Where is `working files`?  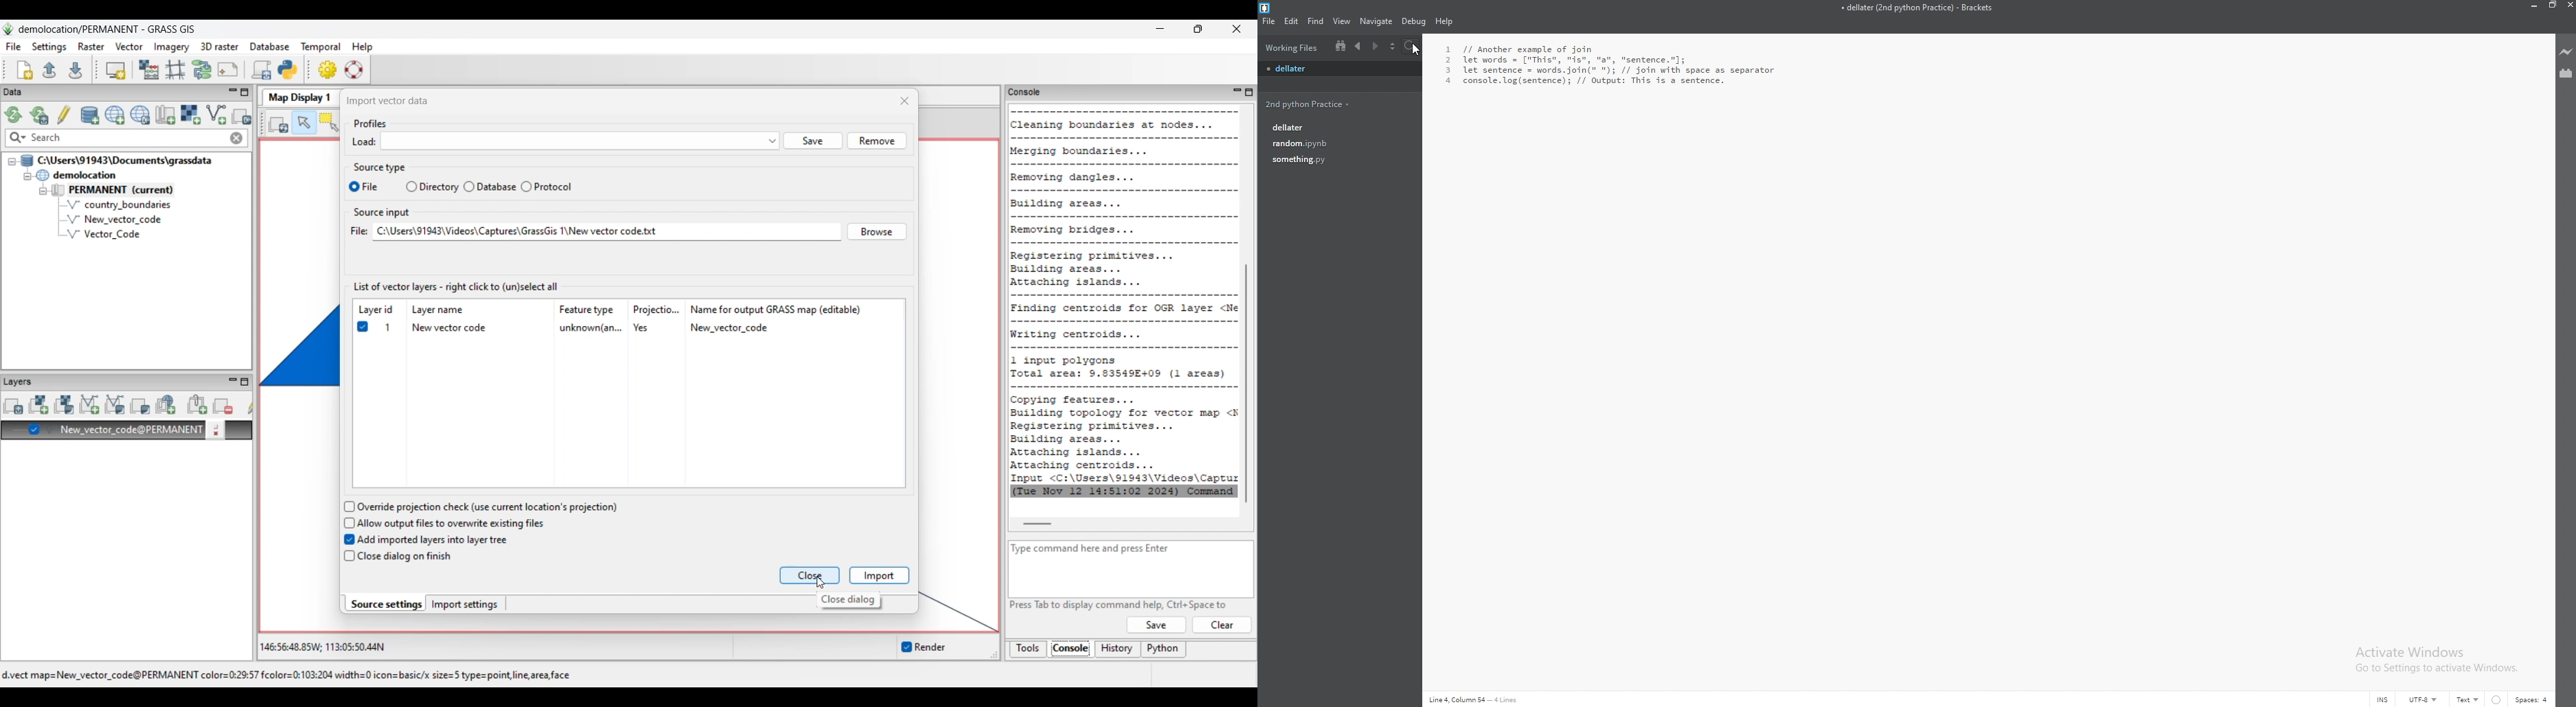
working files is located at coordinates (1290, 48).